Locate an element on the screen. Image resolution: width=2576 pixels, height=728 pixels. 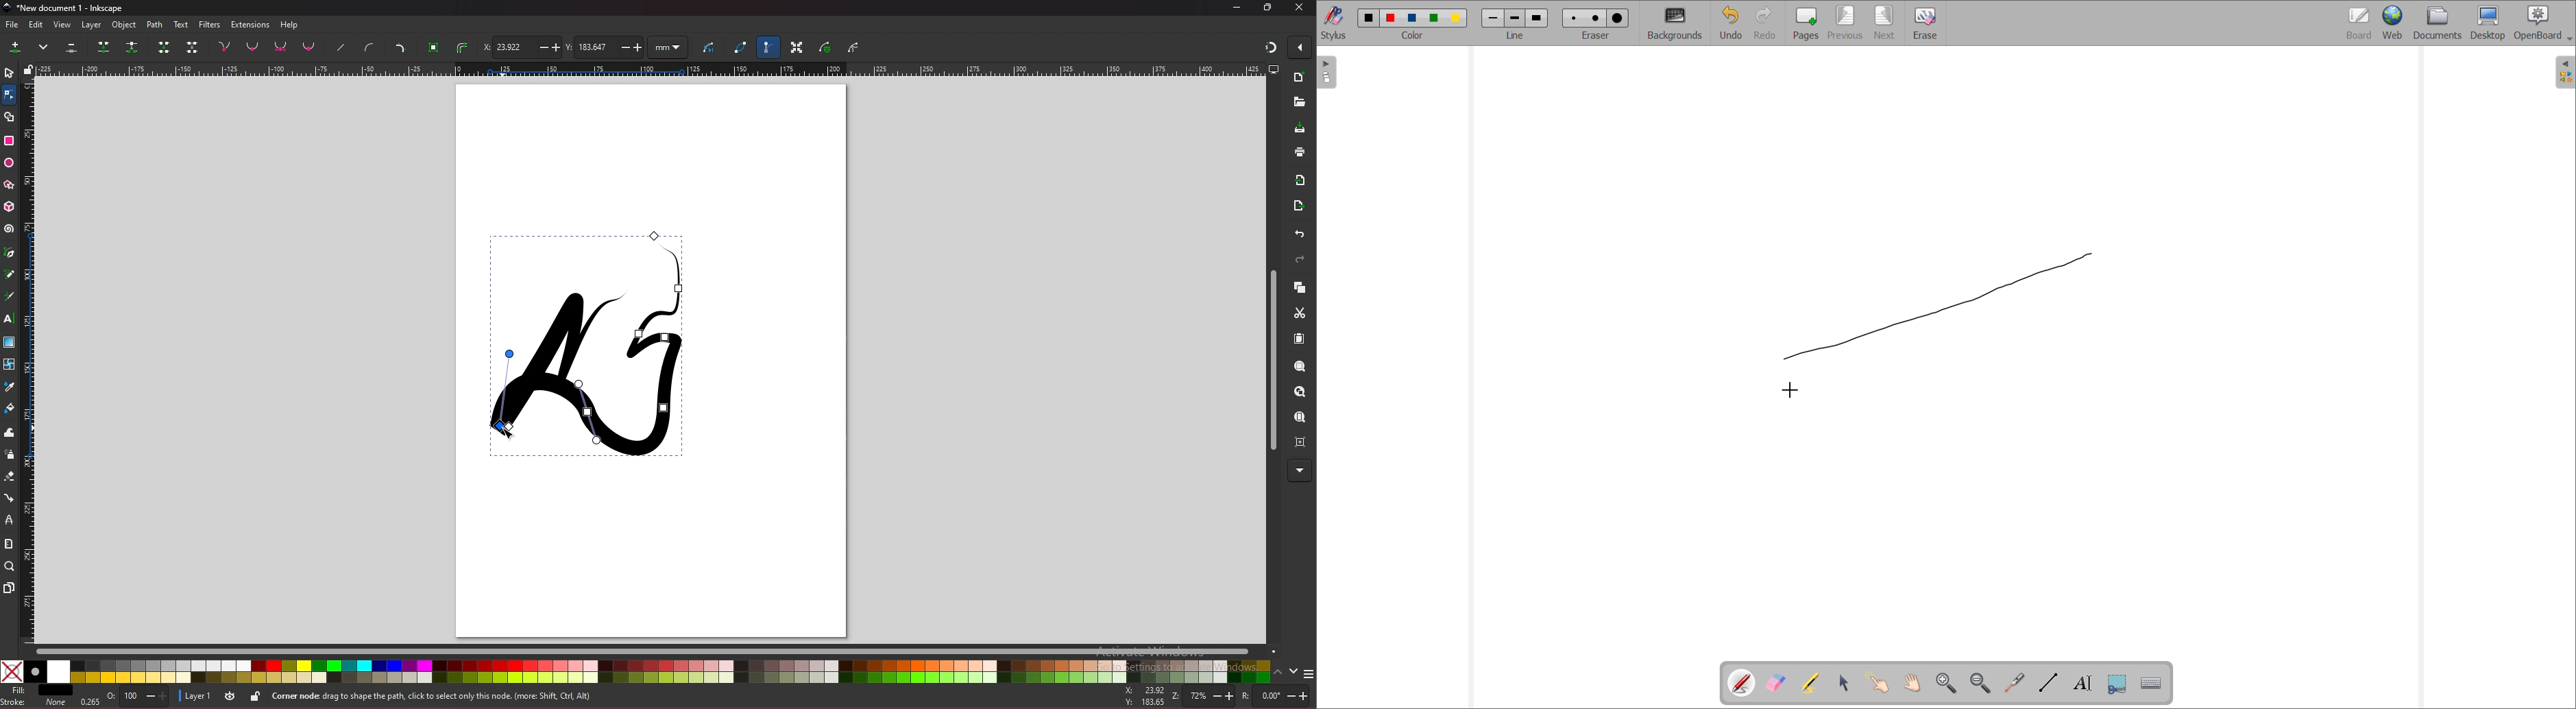
calligraphy is located at coordinates (9, 296).